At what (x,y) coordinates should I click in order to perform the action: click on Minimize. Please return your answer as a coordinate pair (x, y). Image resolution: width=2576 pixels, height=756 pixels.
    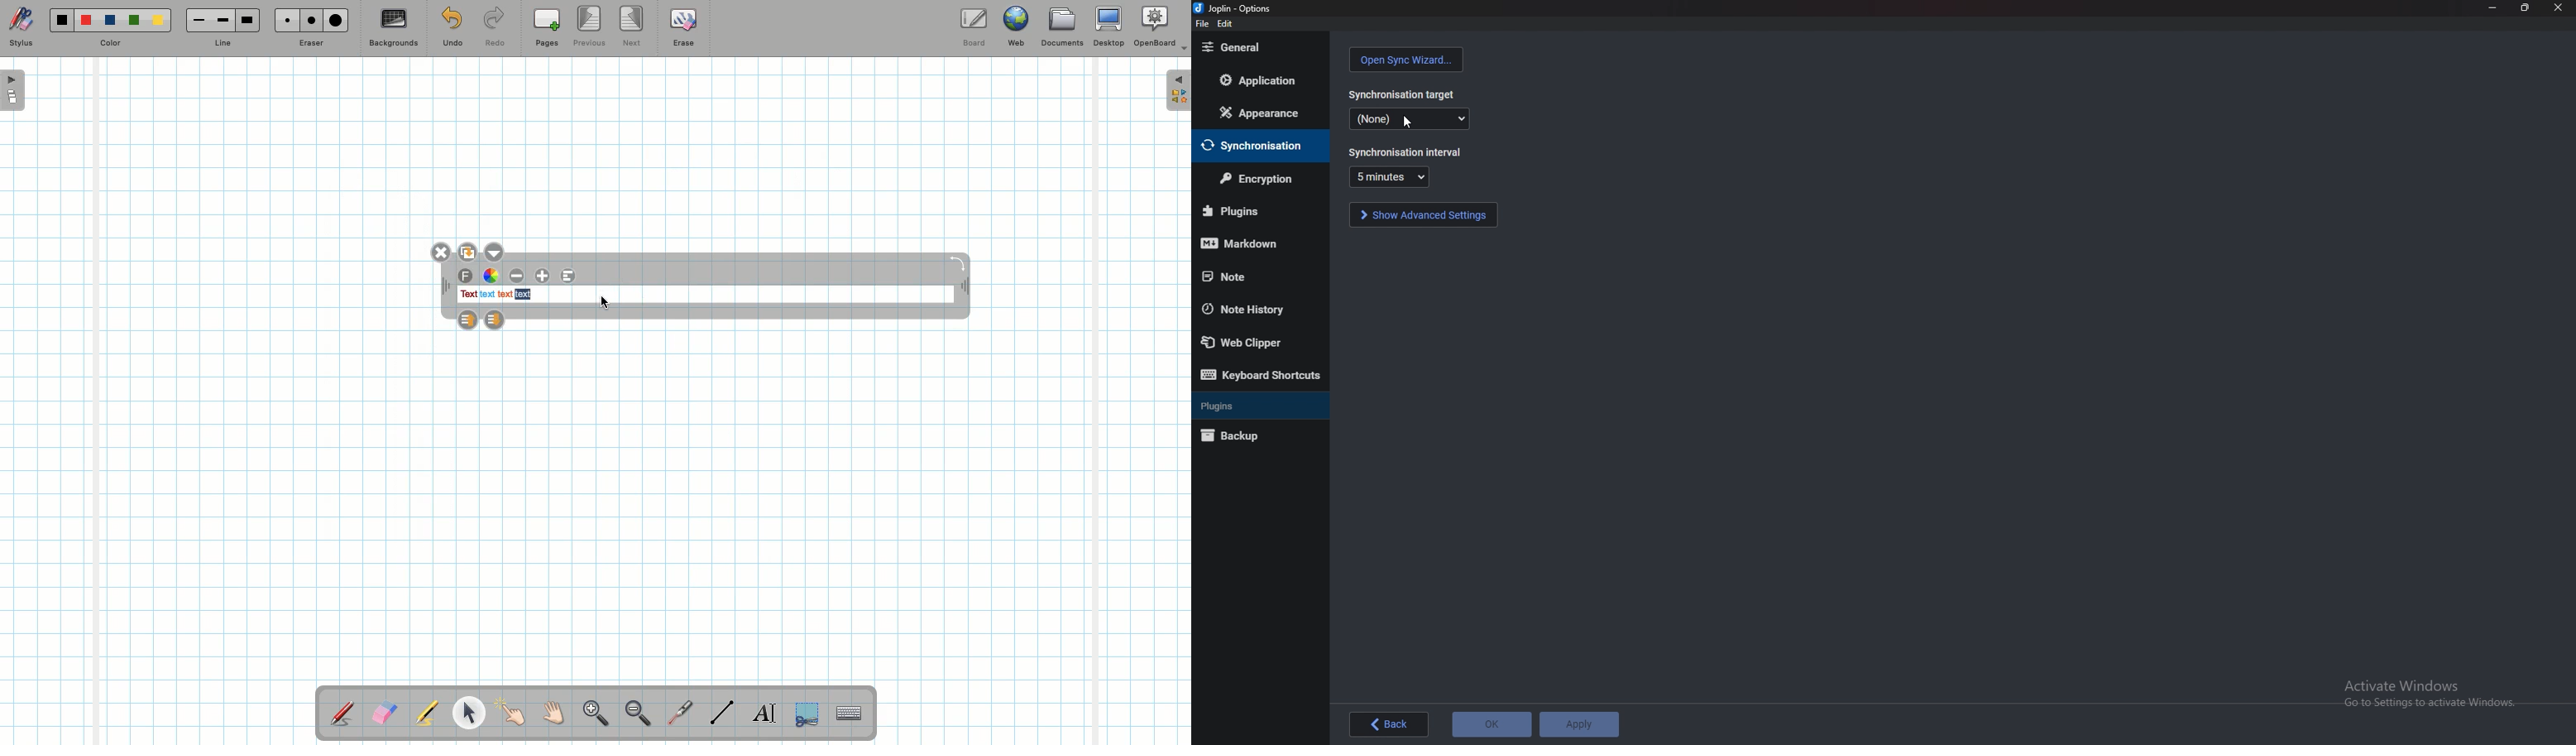
    Looking at the image, I should click on (2493, 8).